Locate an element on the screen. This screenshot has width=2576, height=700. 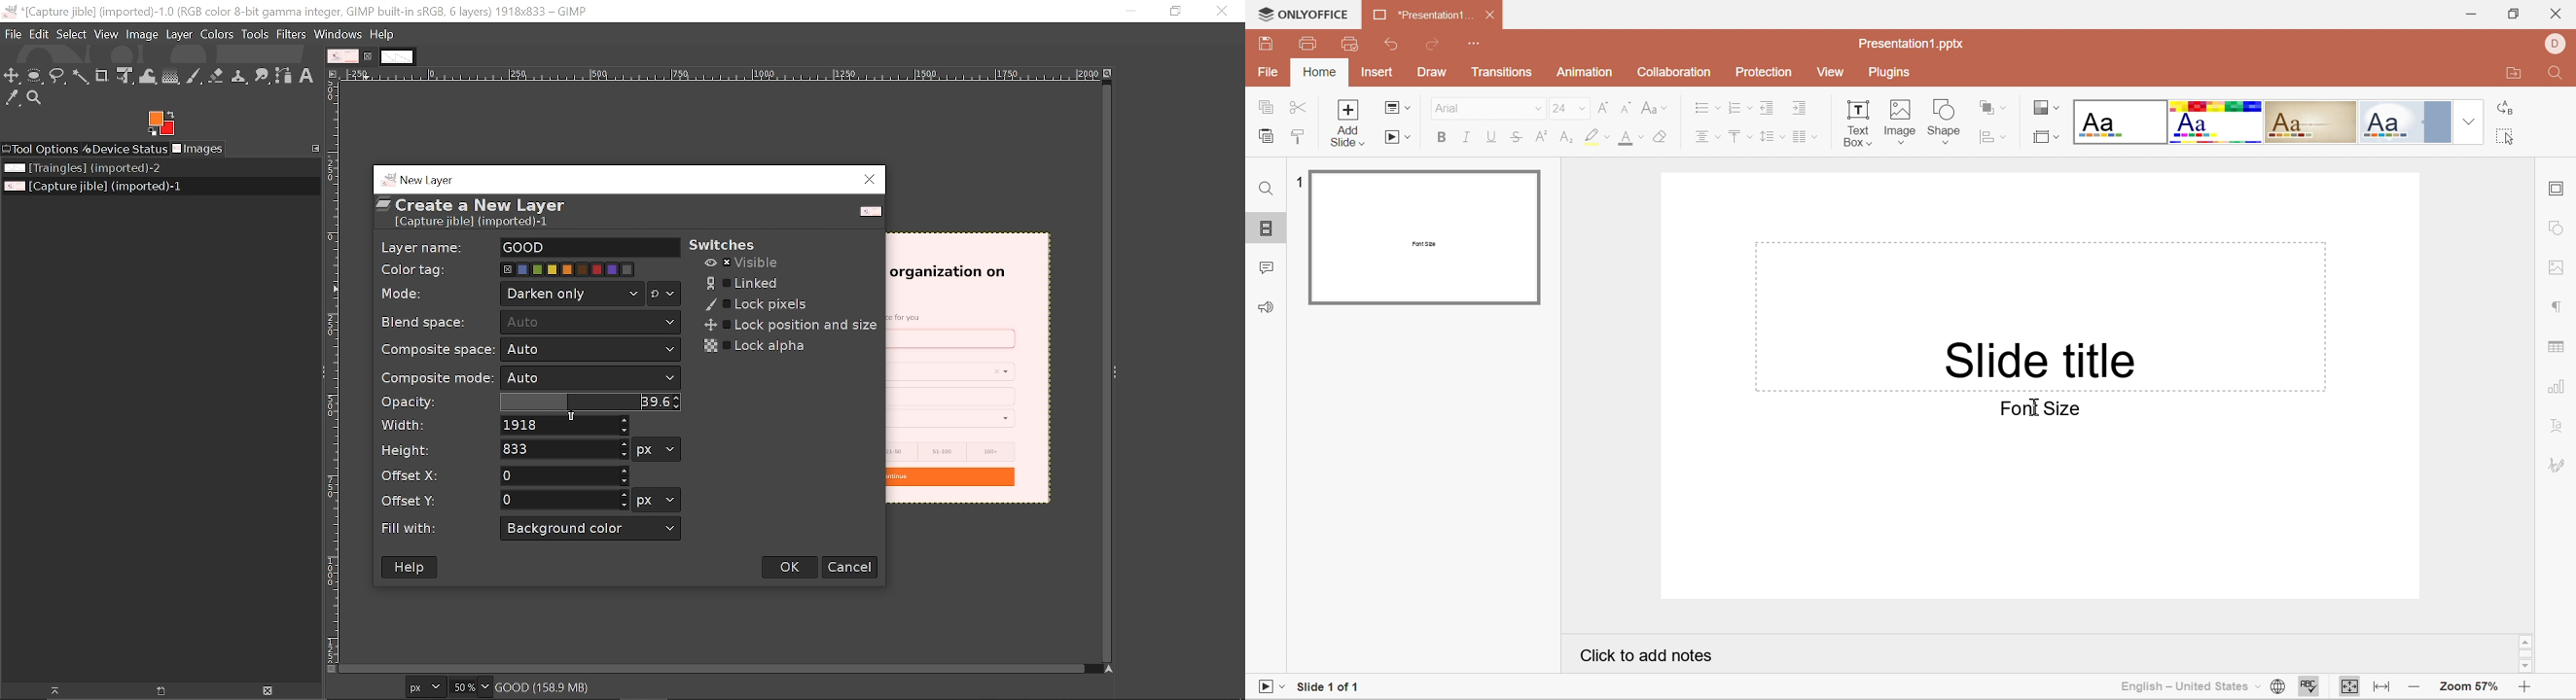
 is located at coordinates (382, 34).